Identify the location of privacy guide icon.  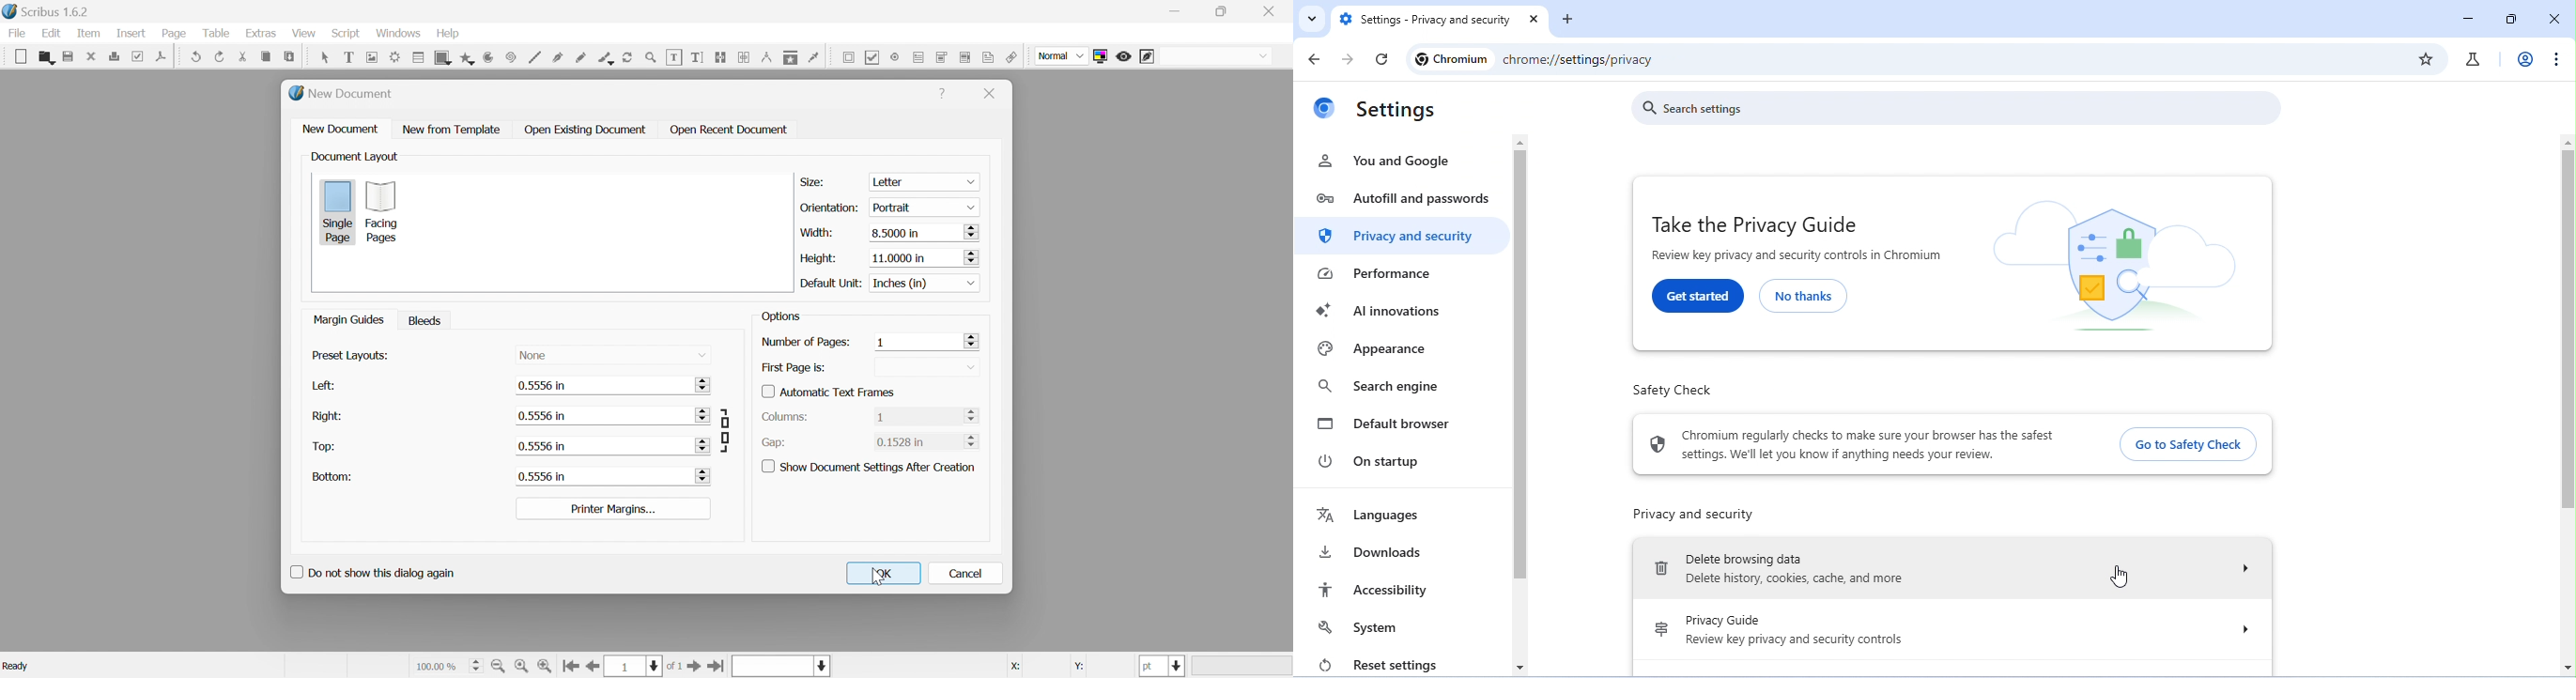
(2117, 265).